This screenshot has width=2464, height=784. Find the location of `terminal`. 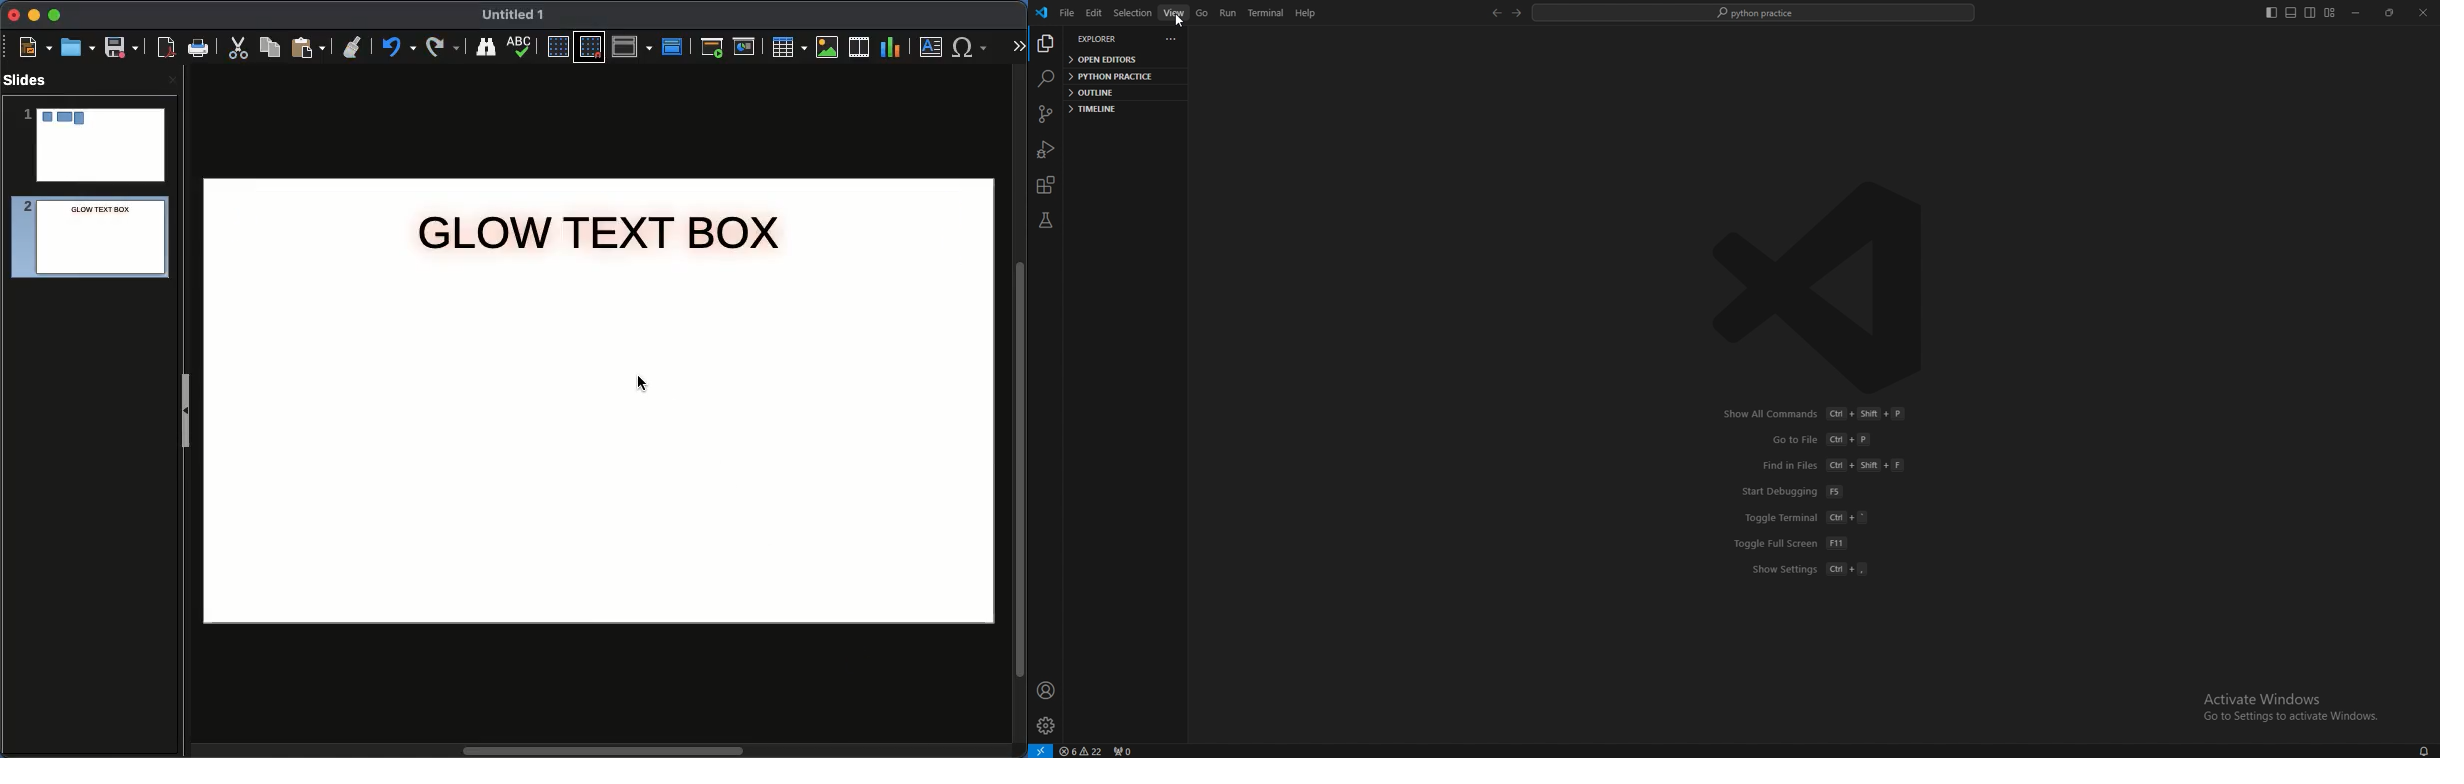

terminal is located at coordinates (1266, 13).